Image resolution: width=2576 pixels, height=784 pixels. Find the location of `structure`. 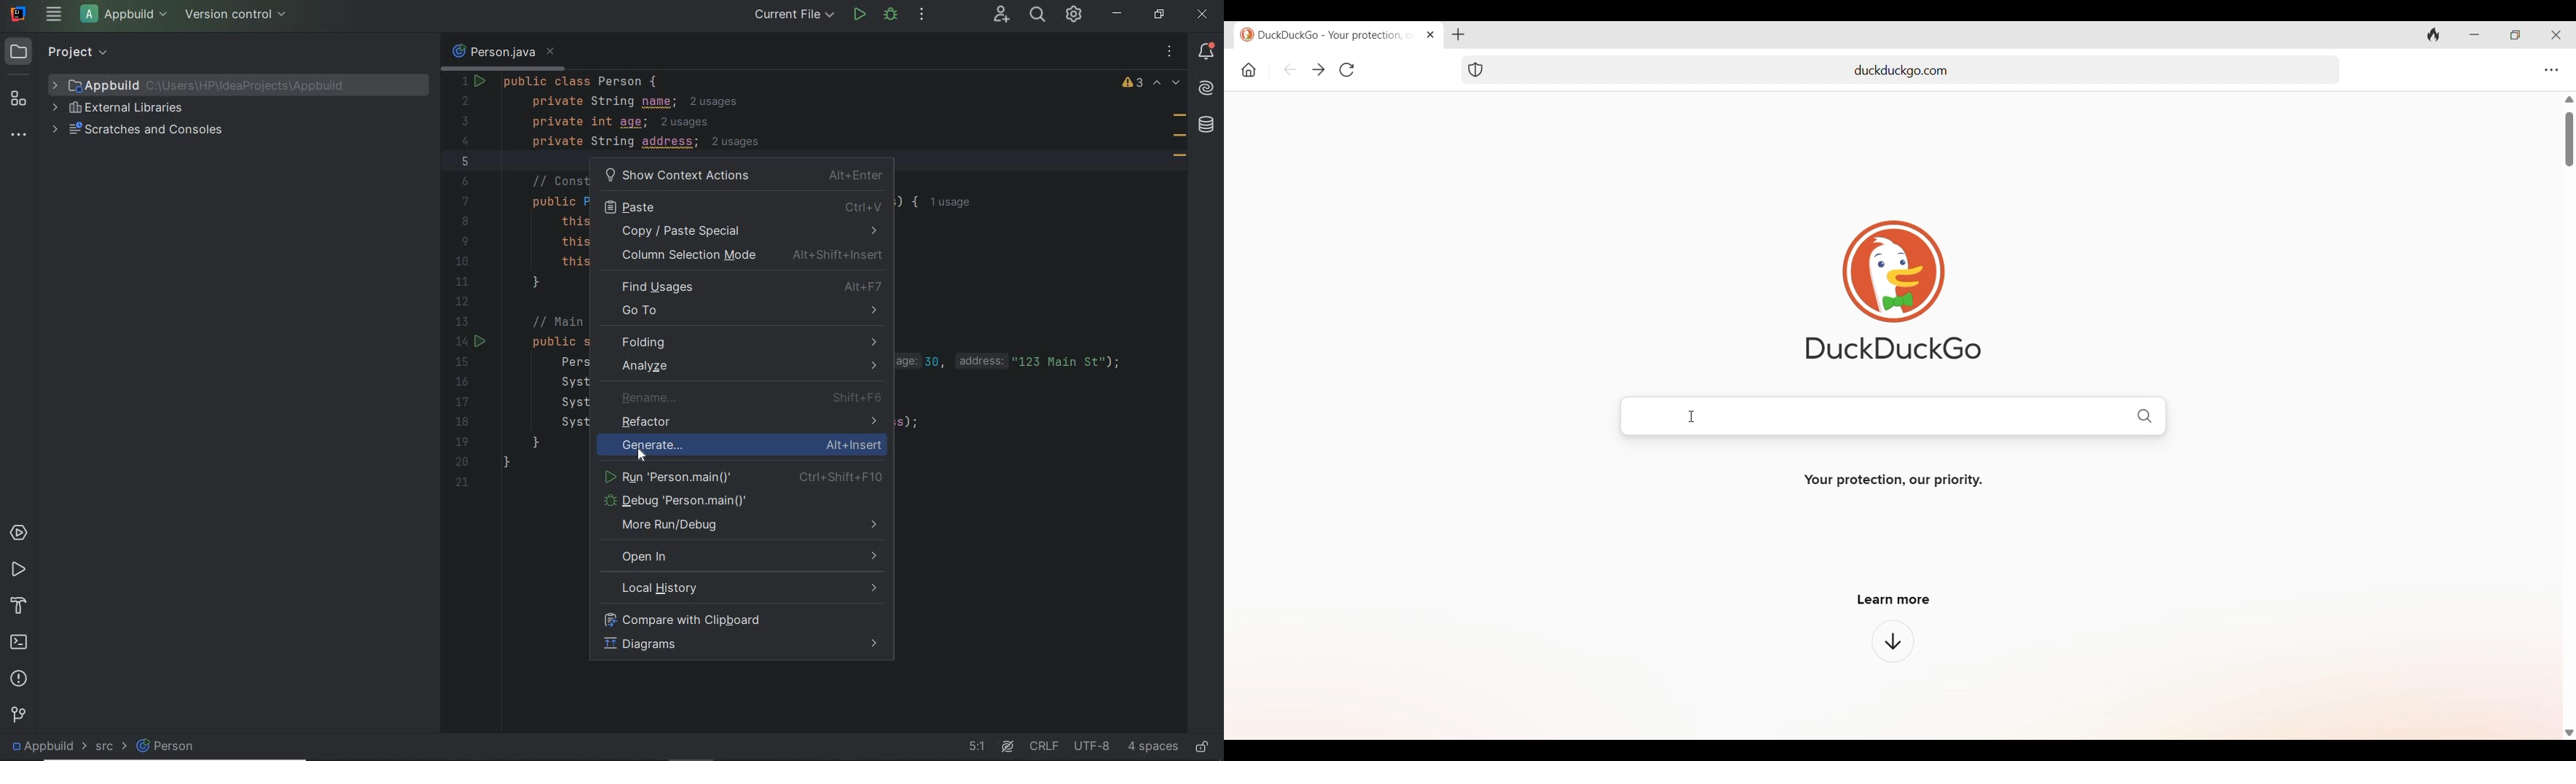

structure is located at coordinates (18, 99).